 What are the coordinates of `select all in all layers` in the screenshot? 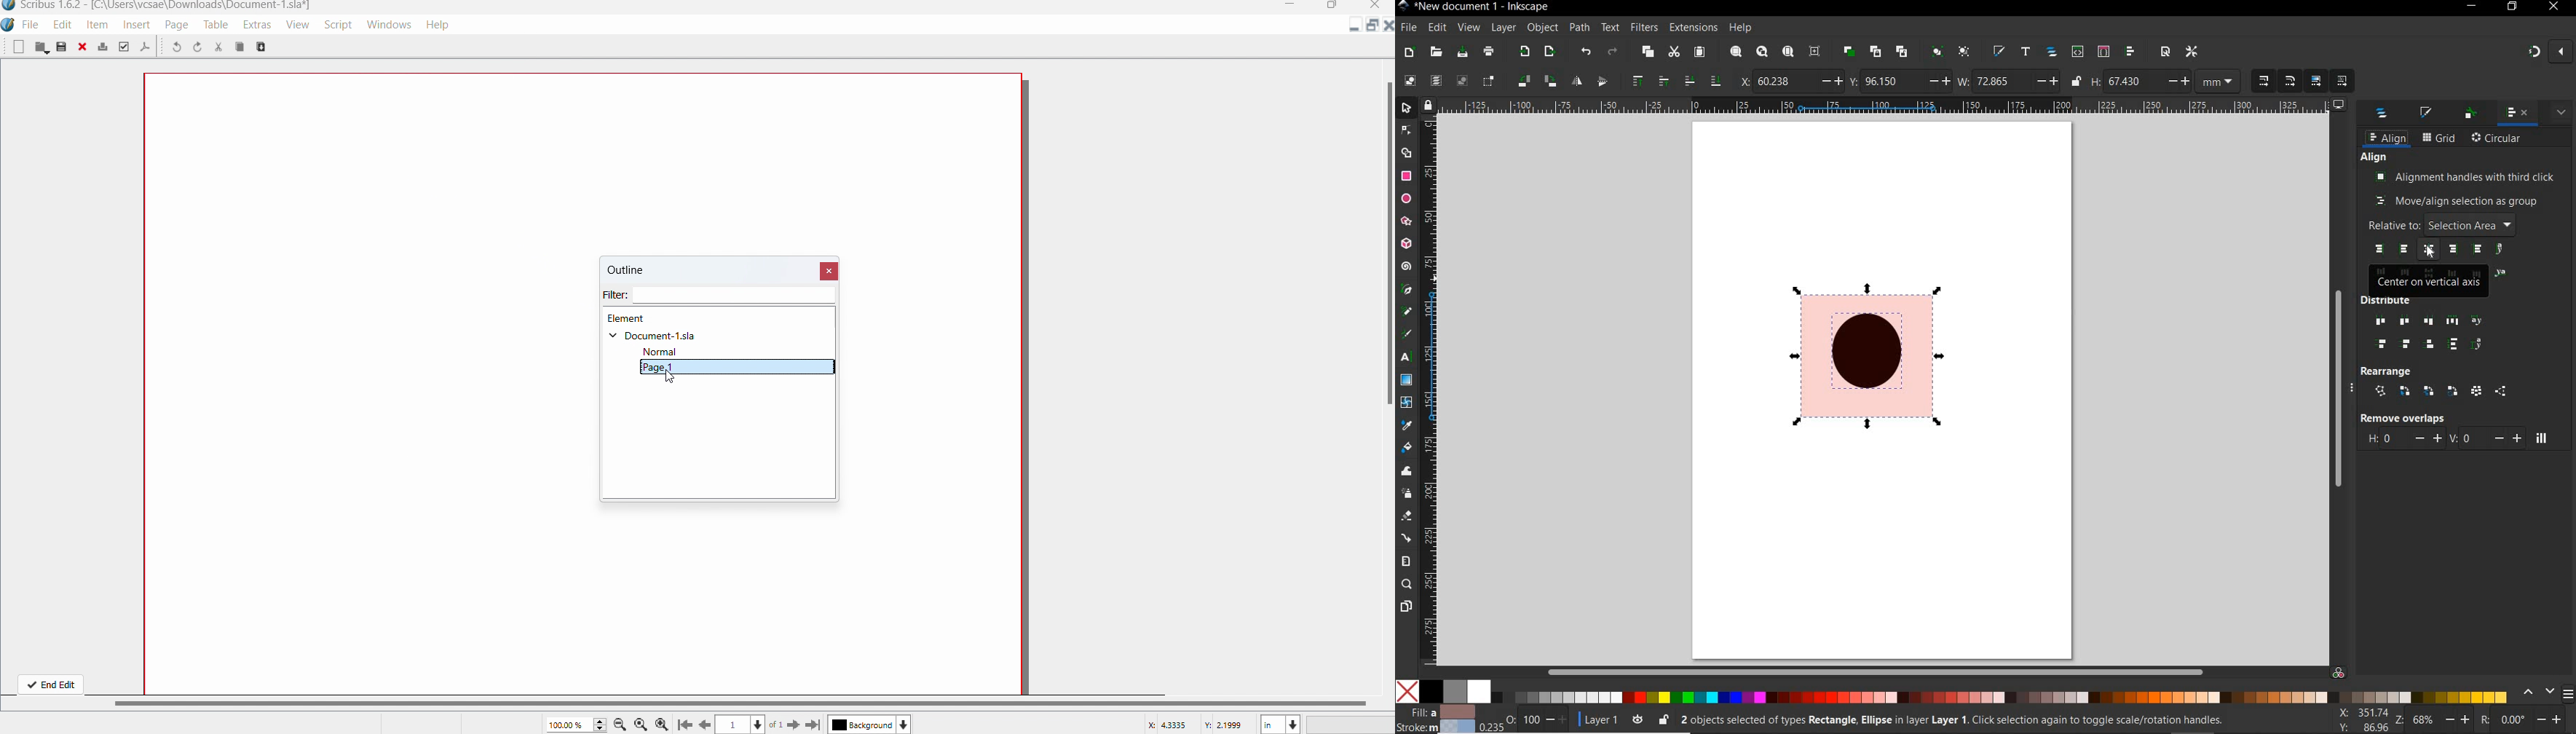 It's located at (1433, 79).